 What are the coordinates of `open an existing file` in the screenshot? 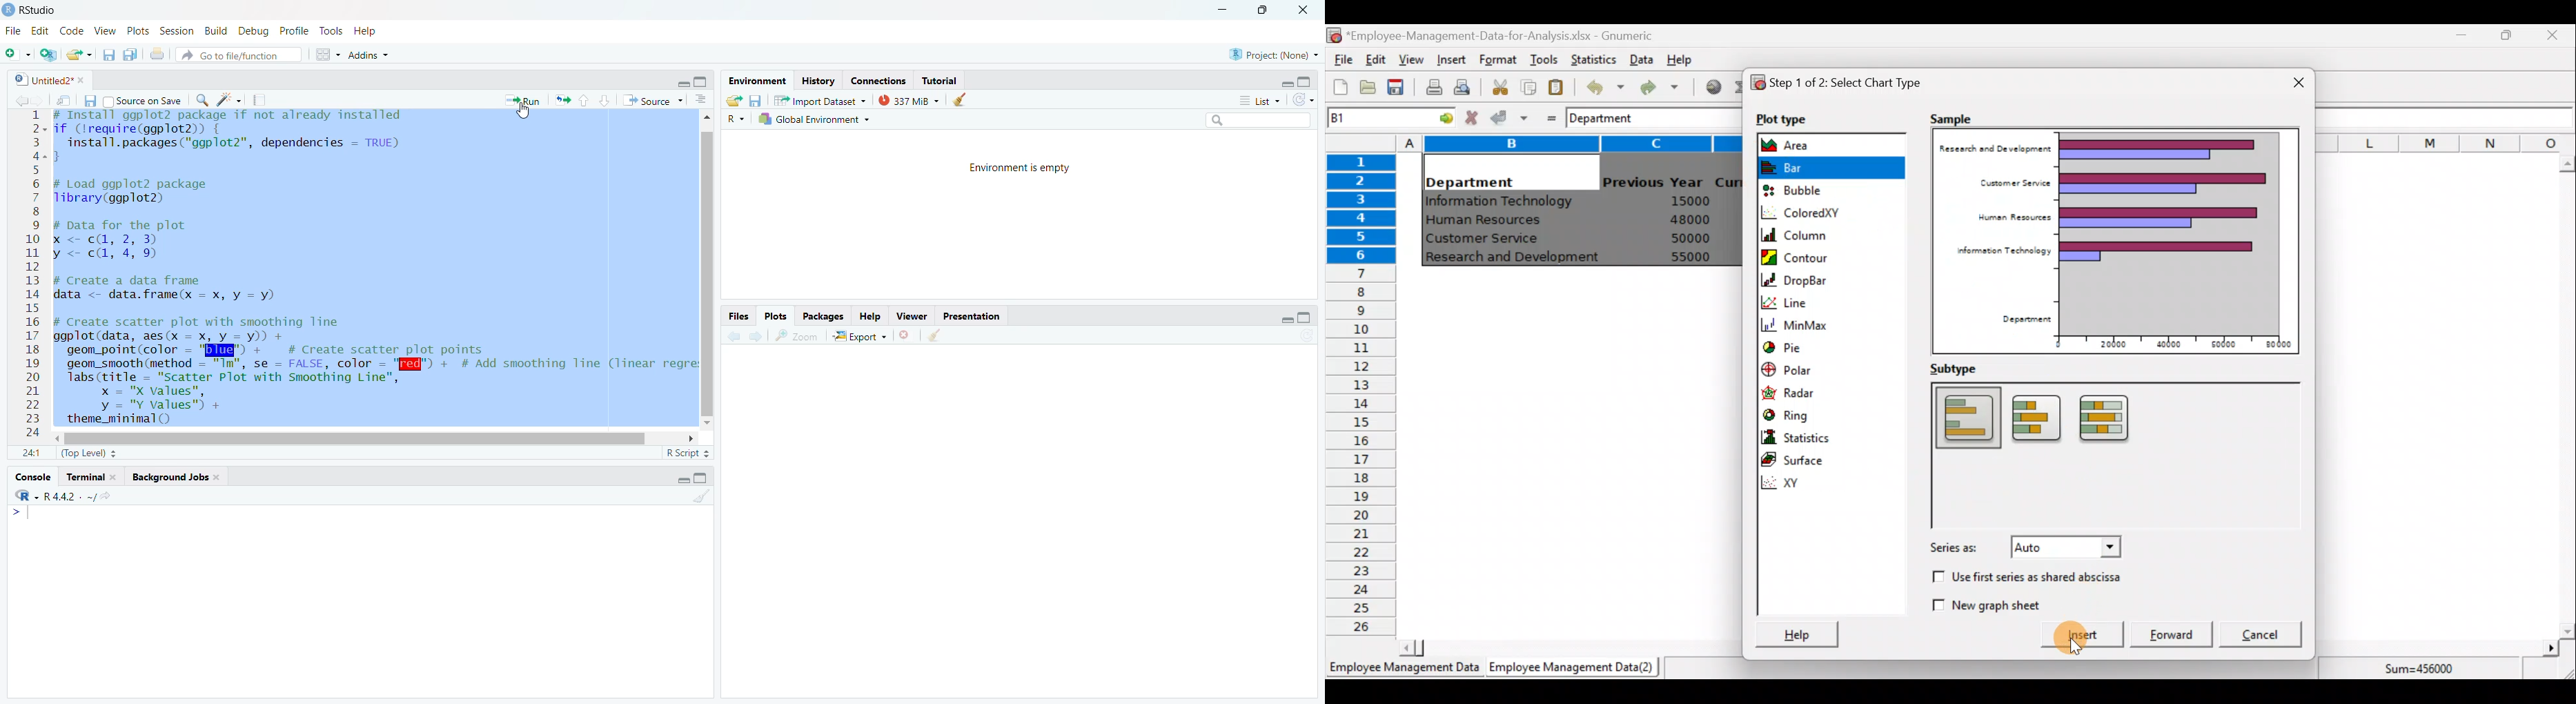 It's located at (80, 55).